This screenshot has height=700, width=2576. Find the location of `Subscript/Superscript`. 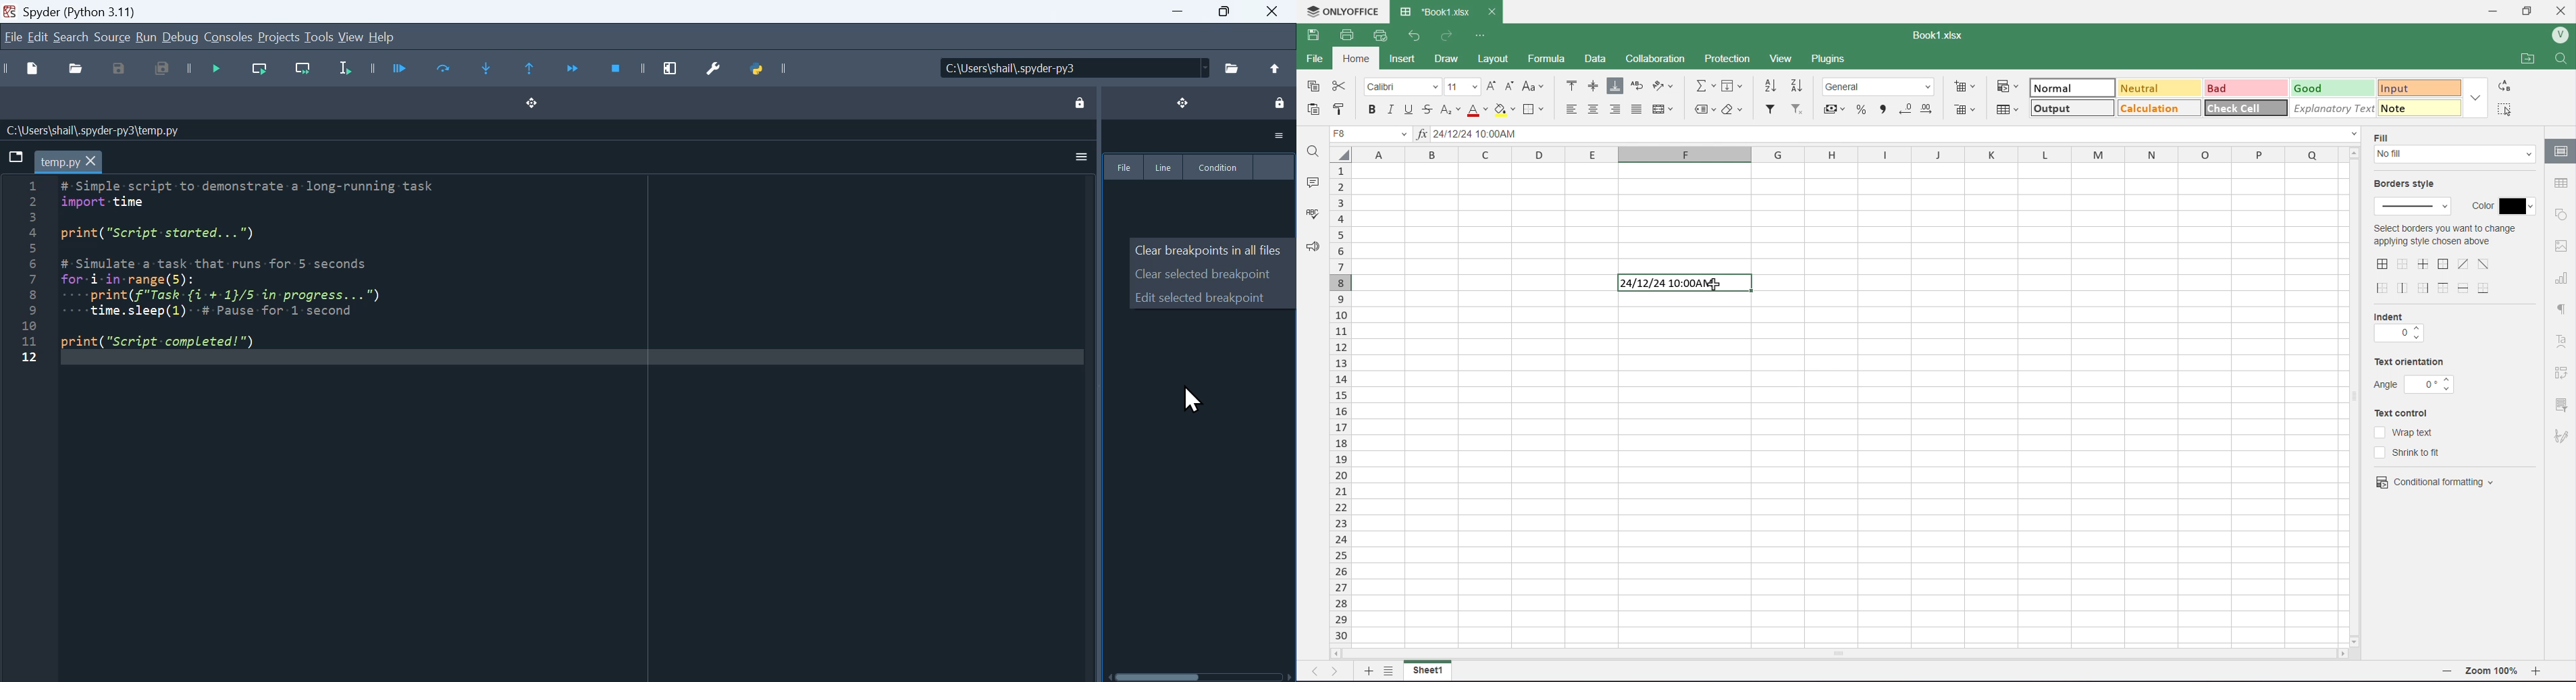

Subscript/Superscript is located at coordinates (1449, 109).